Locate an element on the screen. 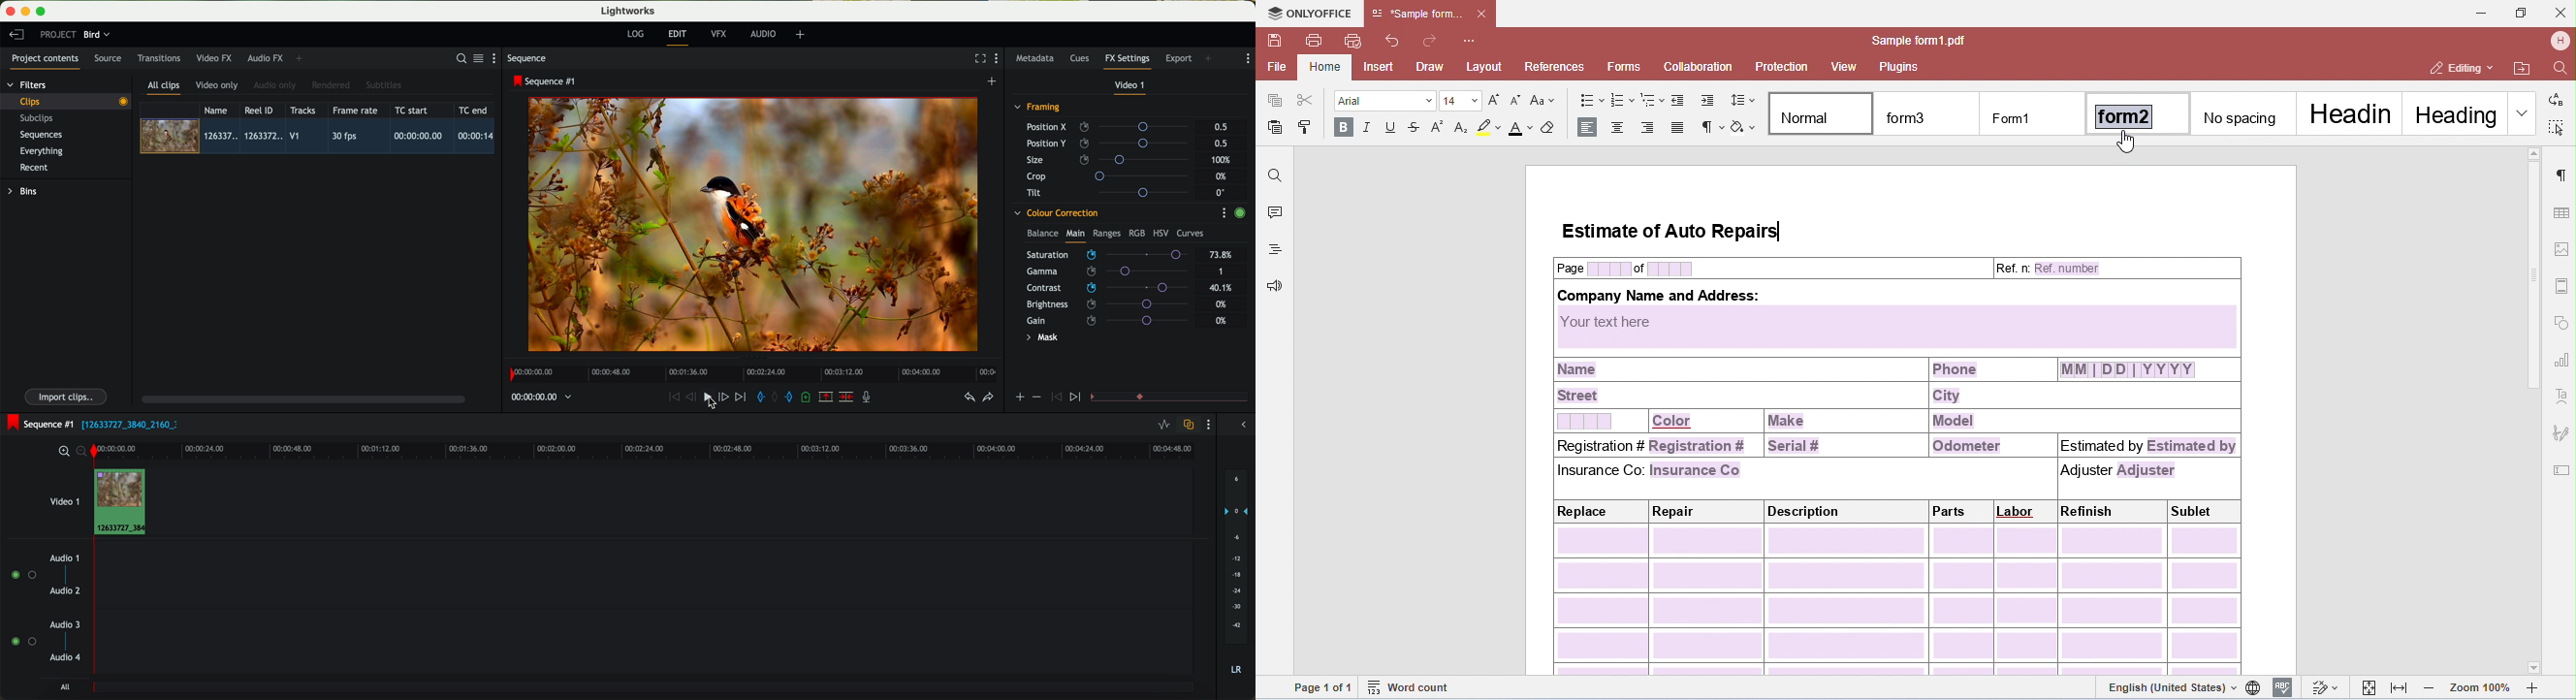  TC start is located at coordinates (412, 110).